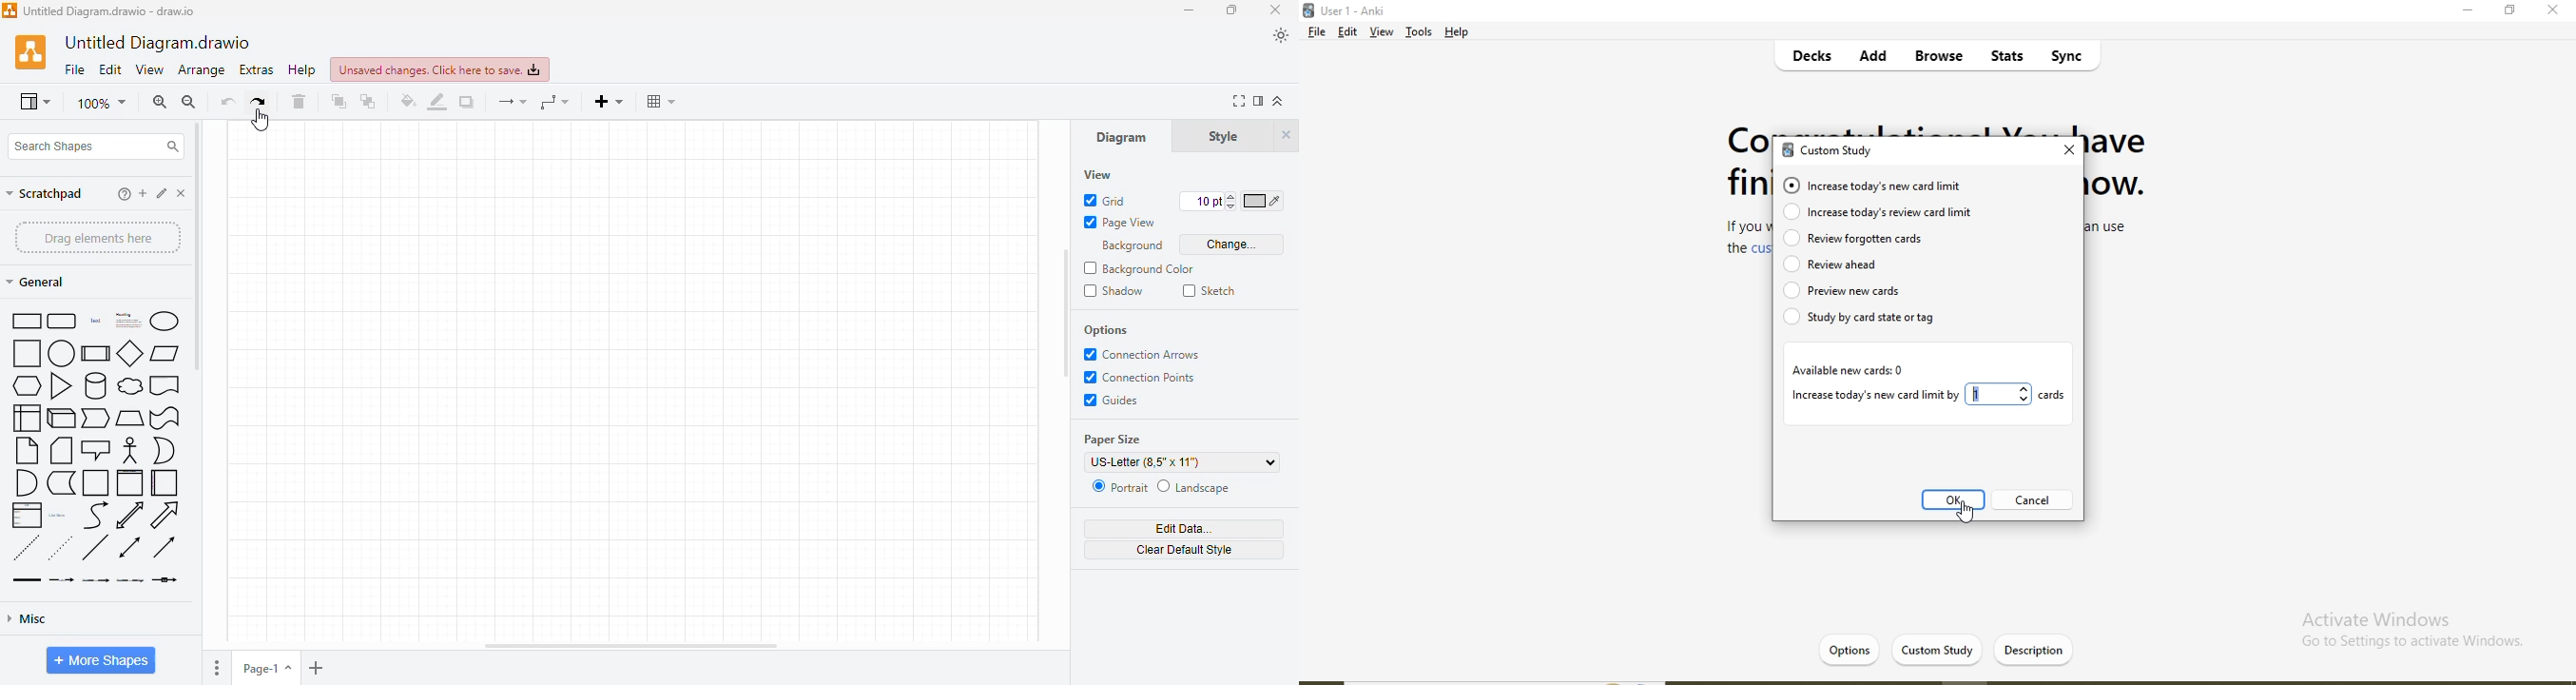 The image size is (2576, 700). What do you see at coordinates (2074, 59) in the screenshot?
I see `sync` at bounding box center [2074, 59].